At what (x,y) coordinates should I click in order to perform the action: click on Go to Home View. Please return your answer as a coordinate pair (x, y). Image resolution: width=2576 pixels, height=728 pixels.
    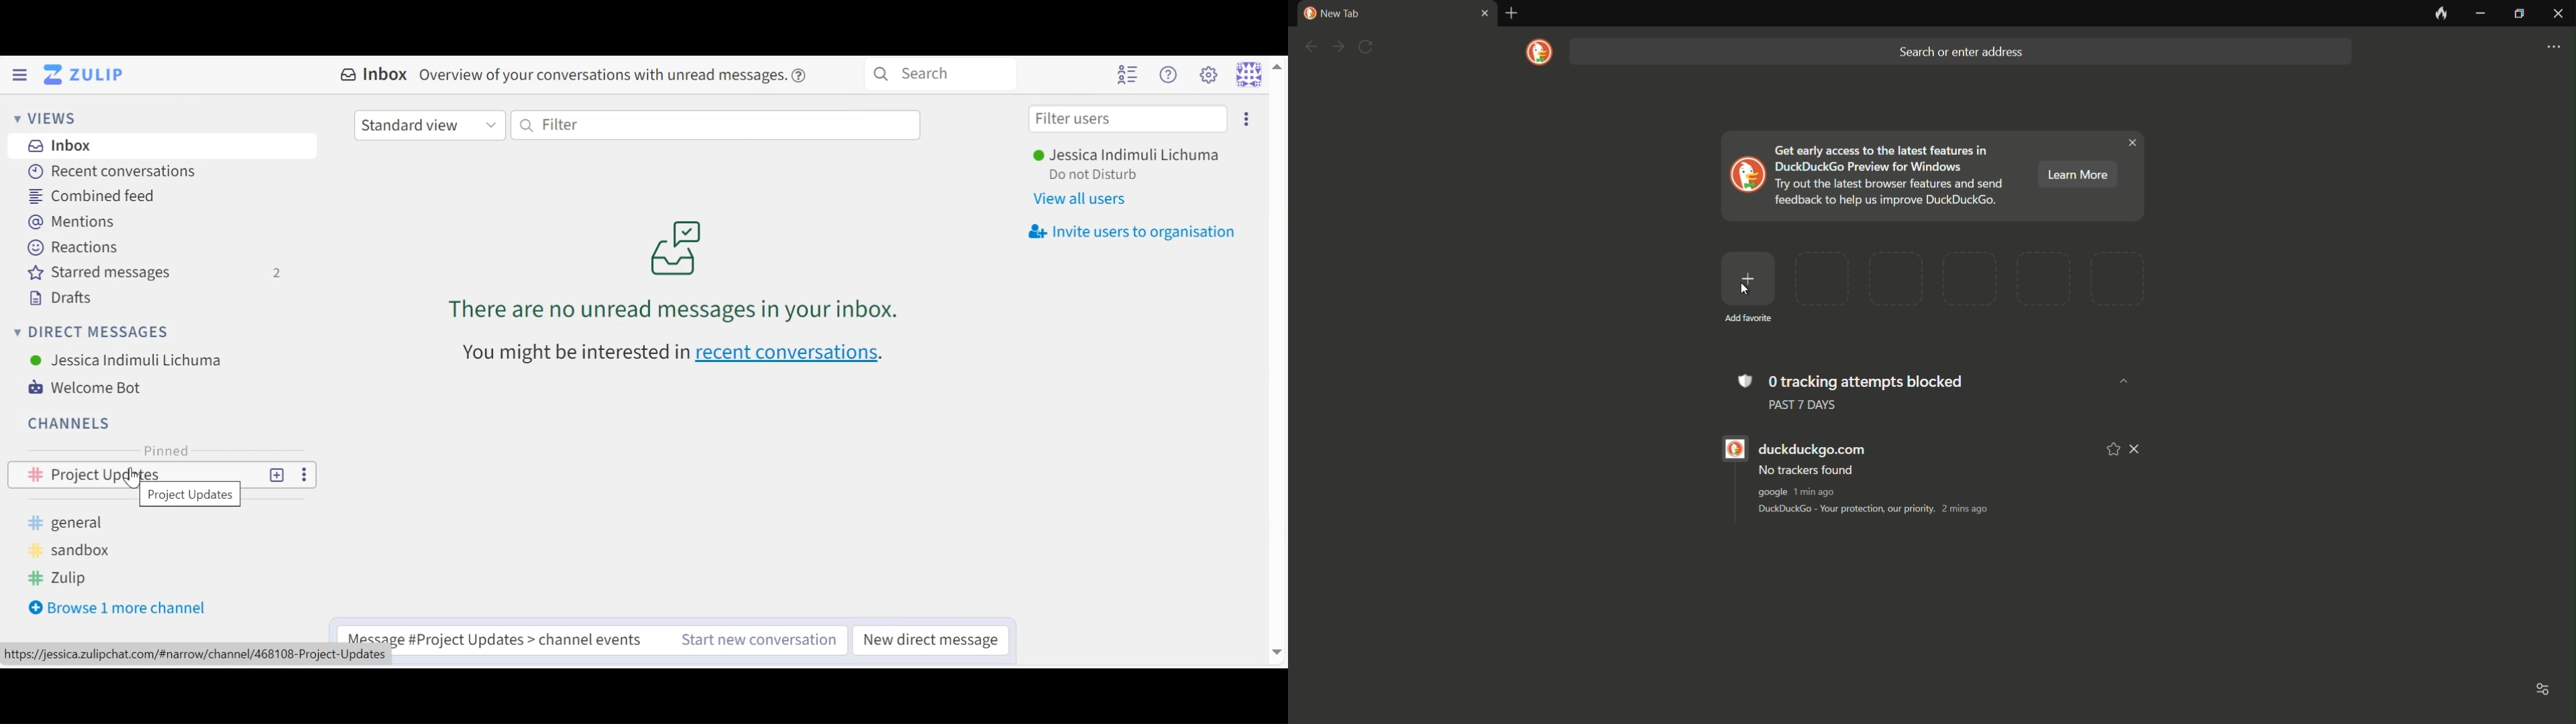
    Looking at the image, I should click on (81, 76).